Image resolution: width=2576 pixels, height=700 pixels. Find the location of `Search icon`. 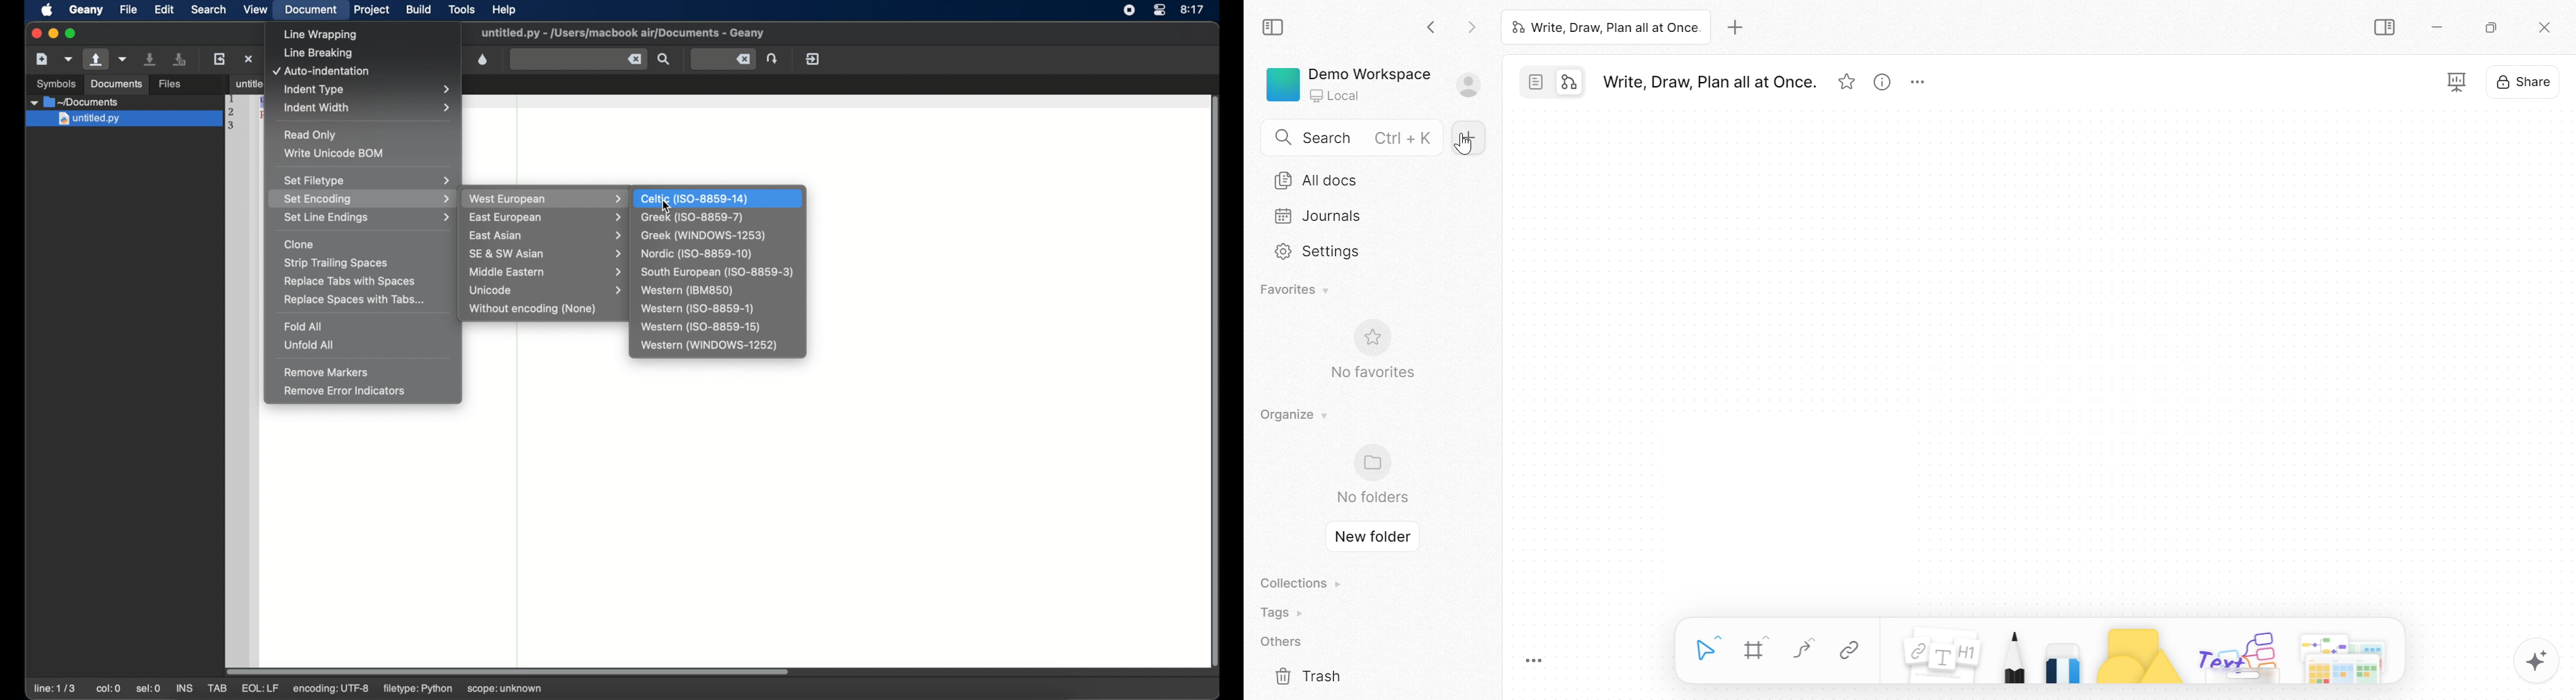

Search icon is located at coordinates (1285, 140).